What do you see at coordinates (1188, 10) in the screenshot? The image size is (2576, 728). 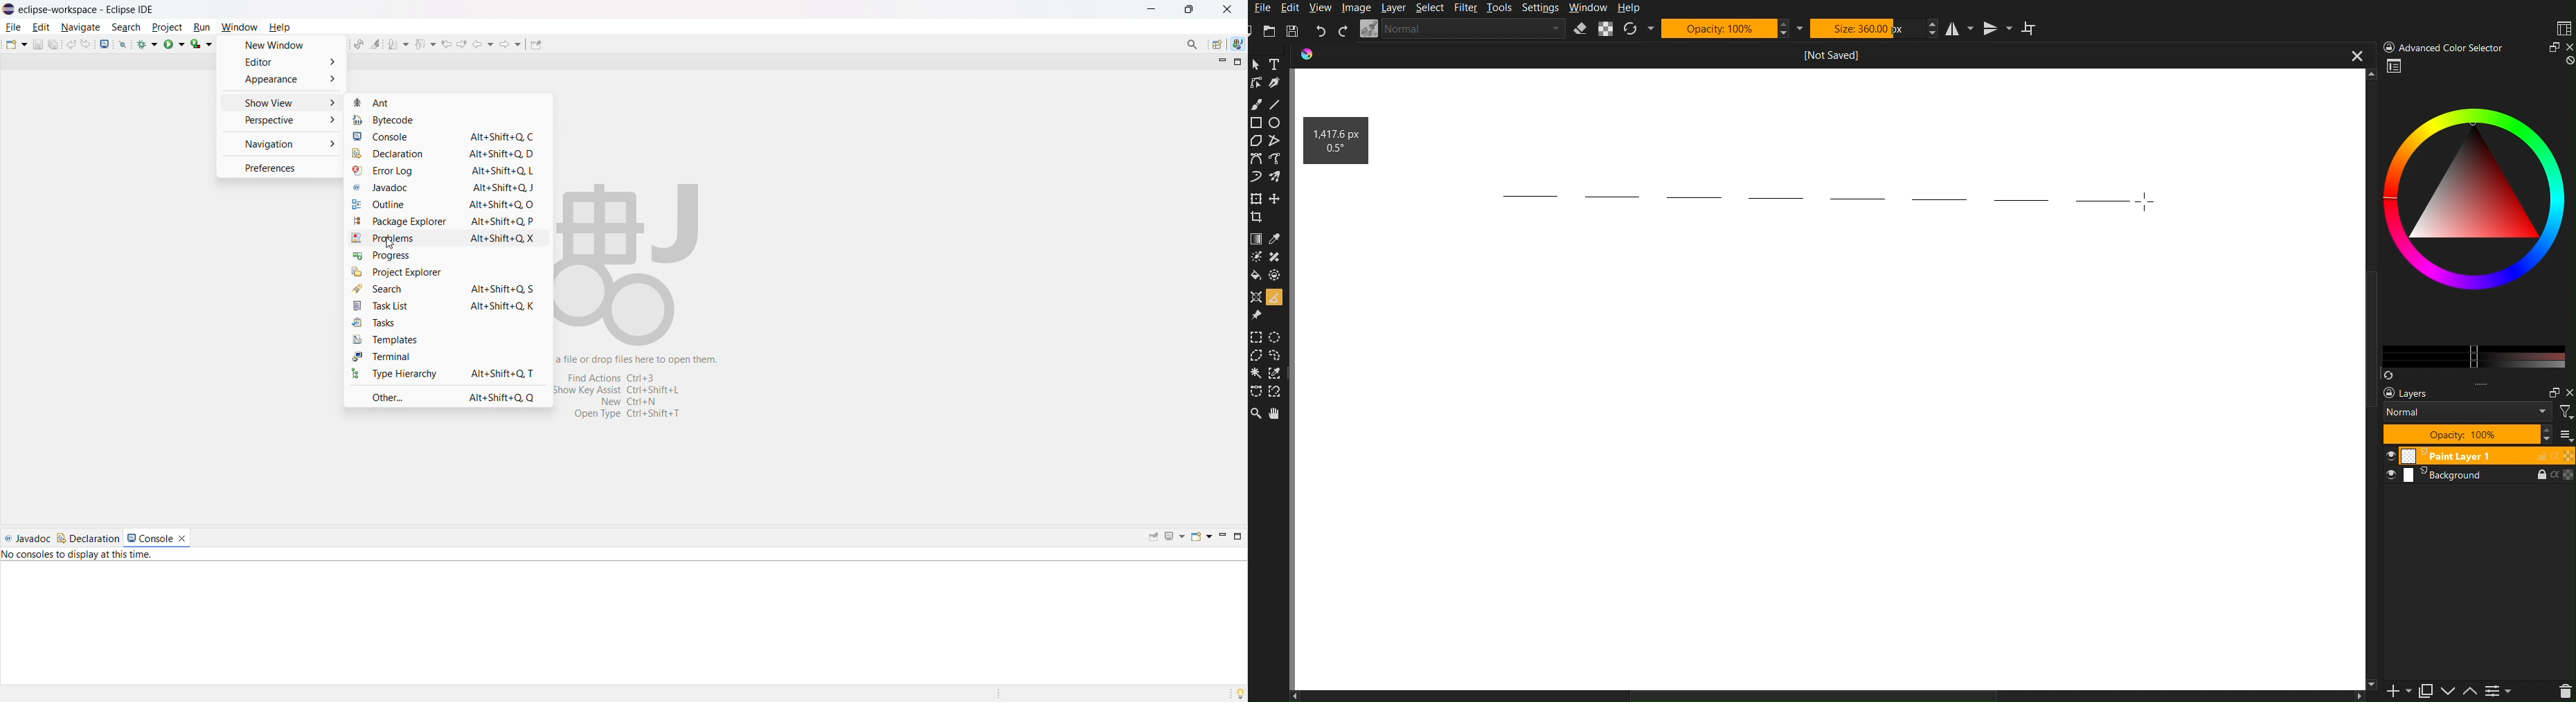 I see `maximize` at bounding box center [1188, 10].